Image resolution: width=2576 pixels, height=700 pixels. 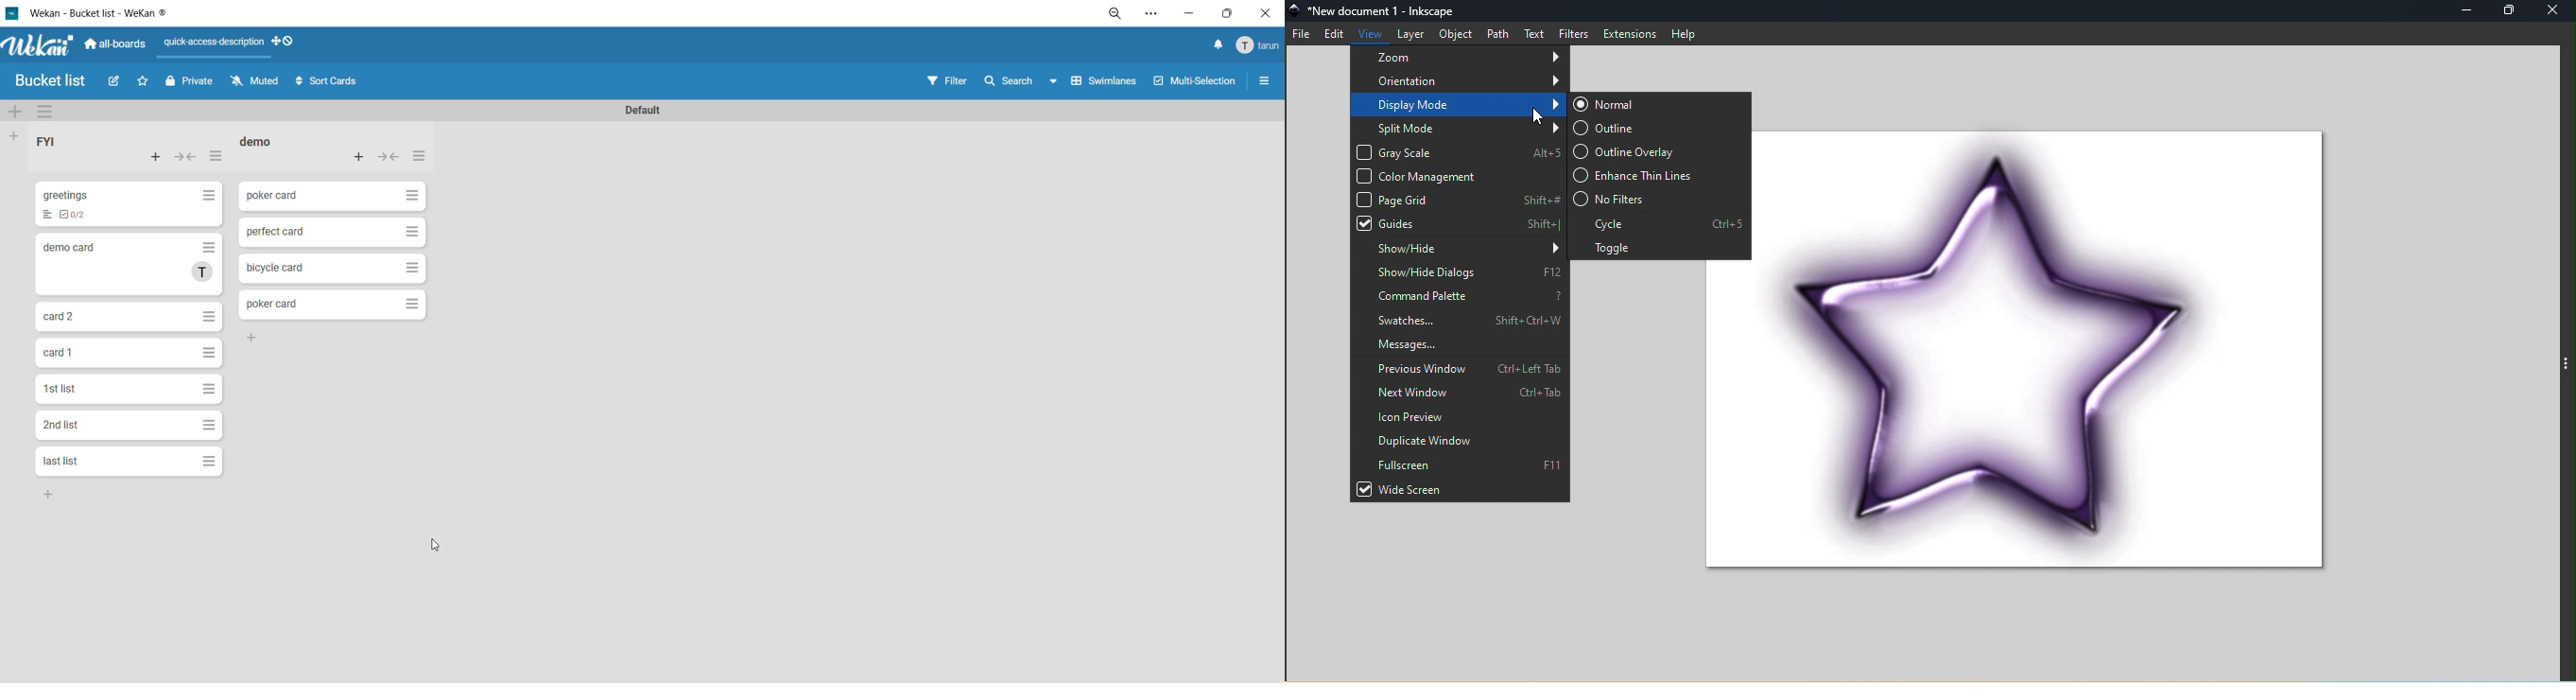 What do you see at coordinates (1409, 32) in the screenshot?
I see `Layer` at bounding box center [1409, 32].